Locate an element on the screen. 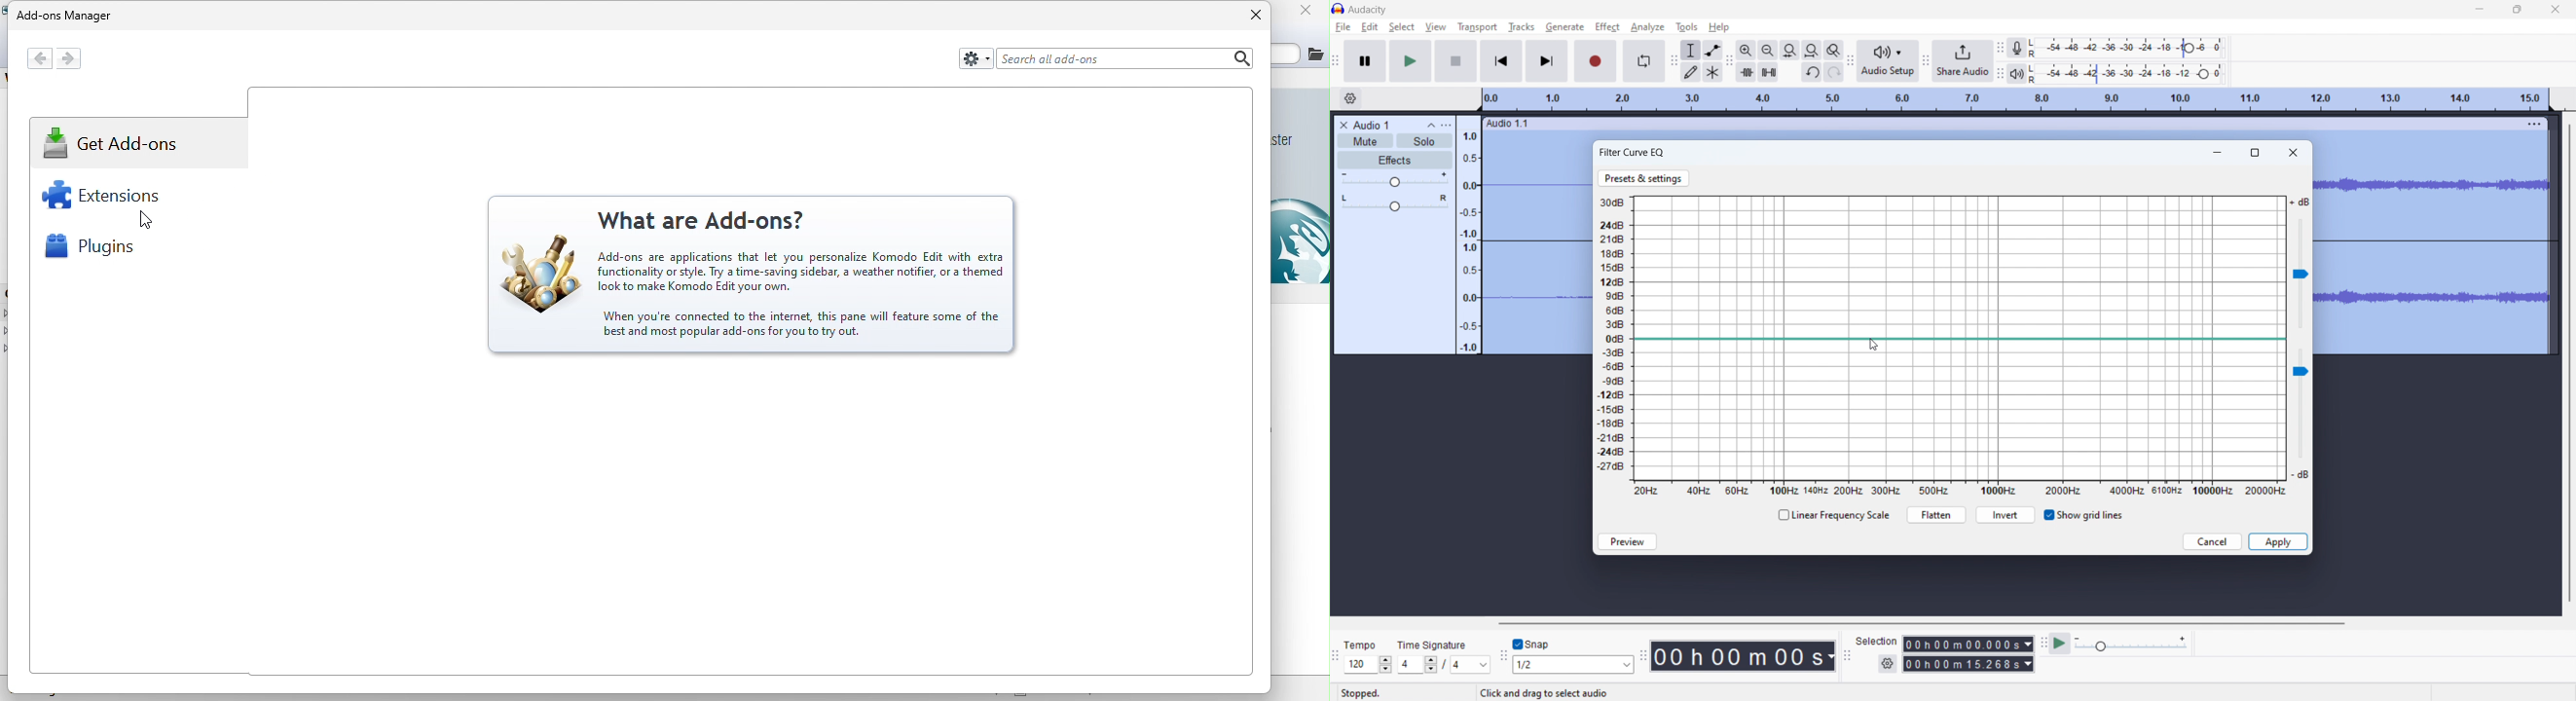 The image size is (2576, 728). Audacity is located at coordinates (1368, 10).